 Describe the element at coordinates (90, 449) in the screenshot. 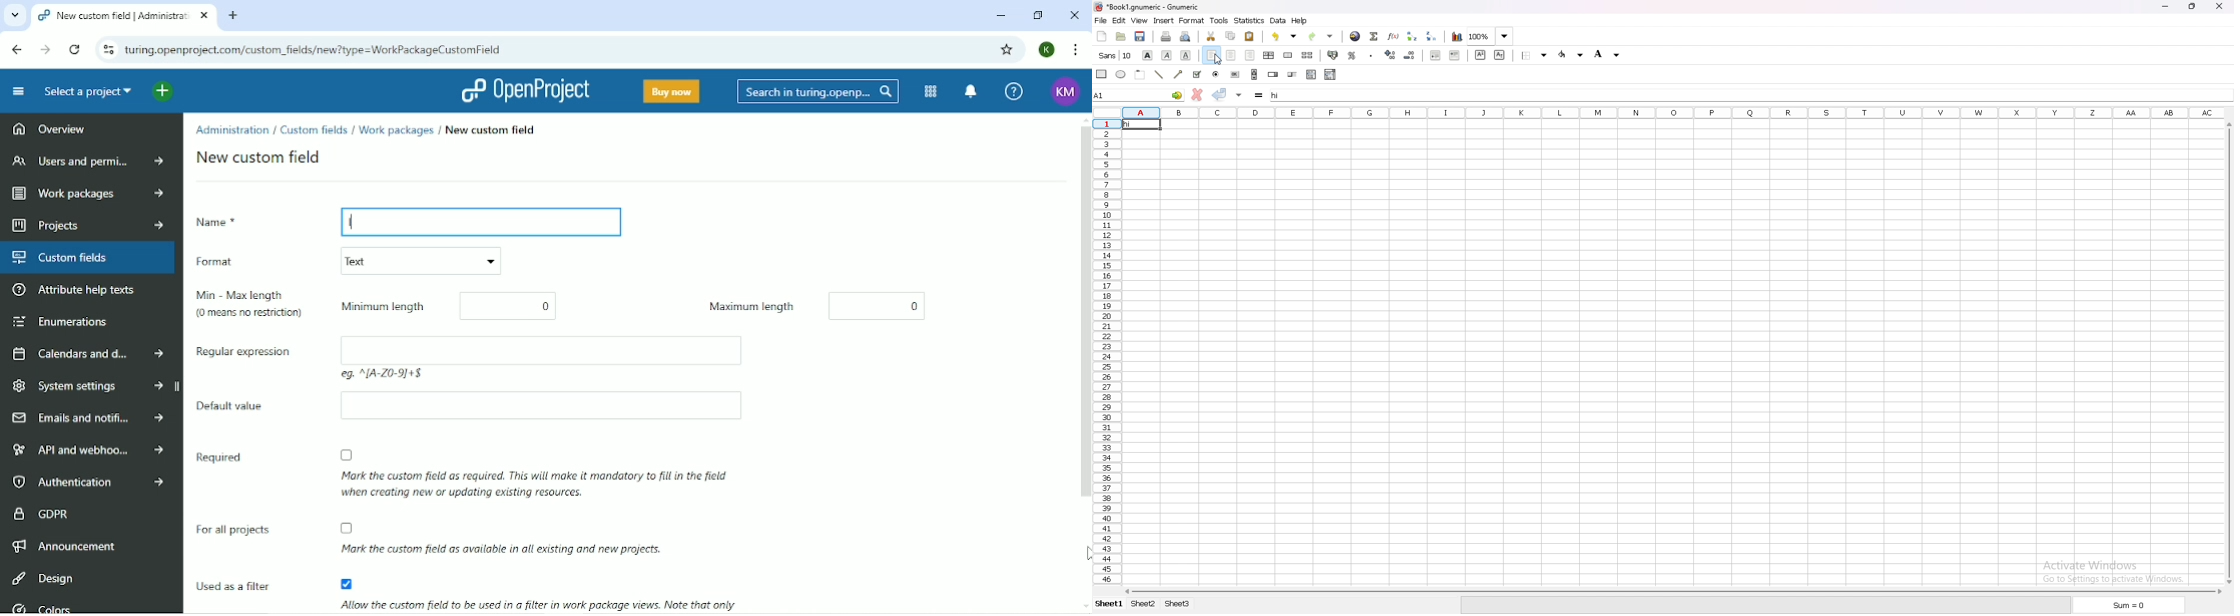

I see `API and webhooks` at that location.